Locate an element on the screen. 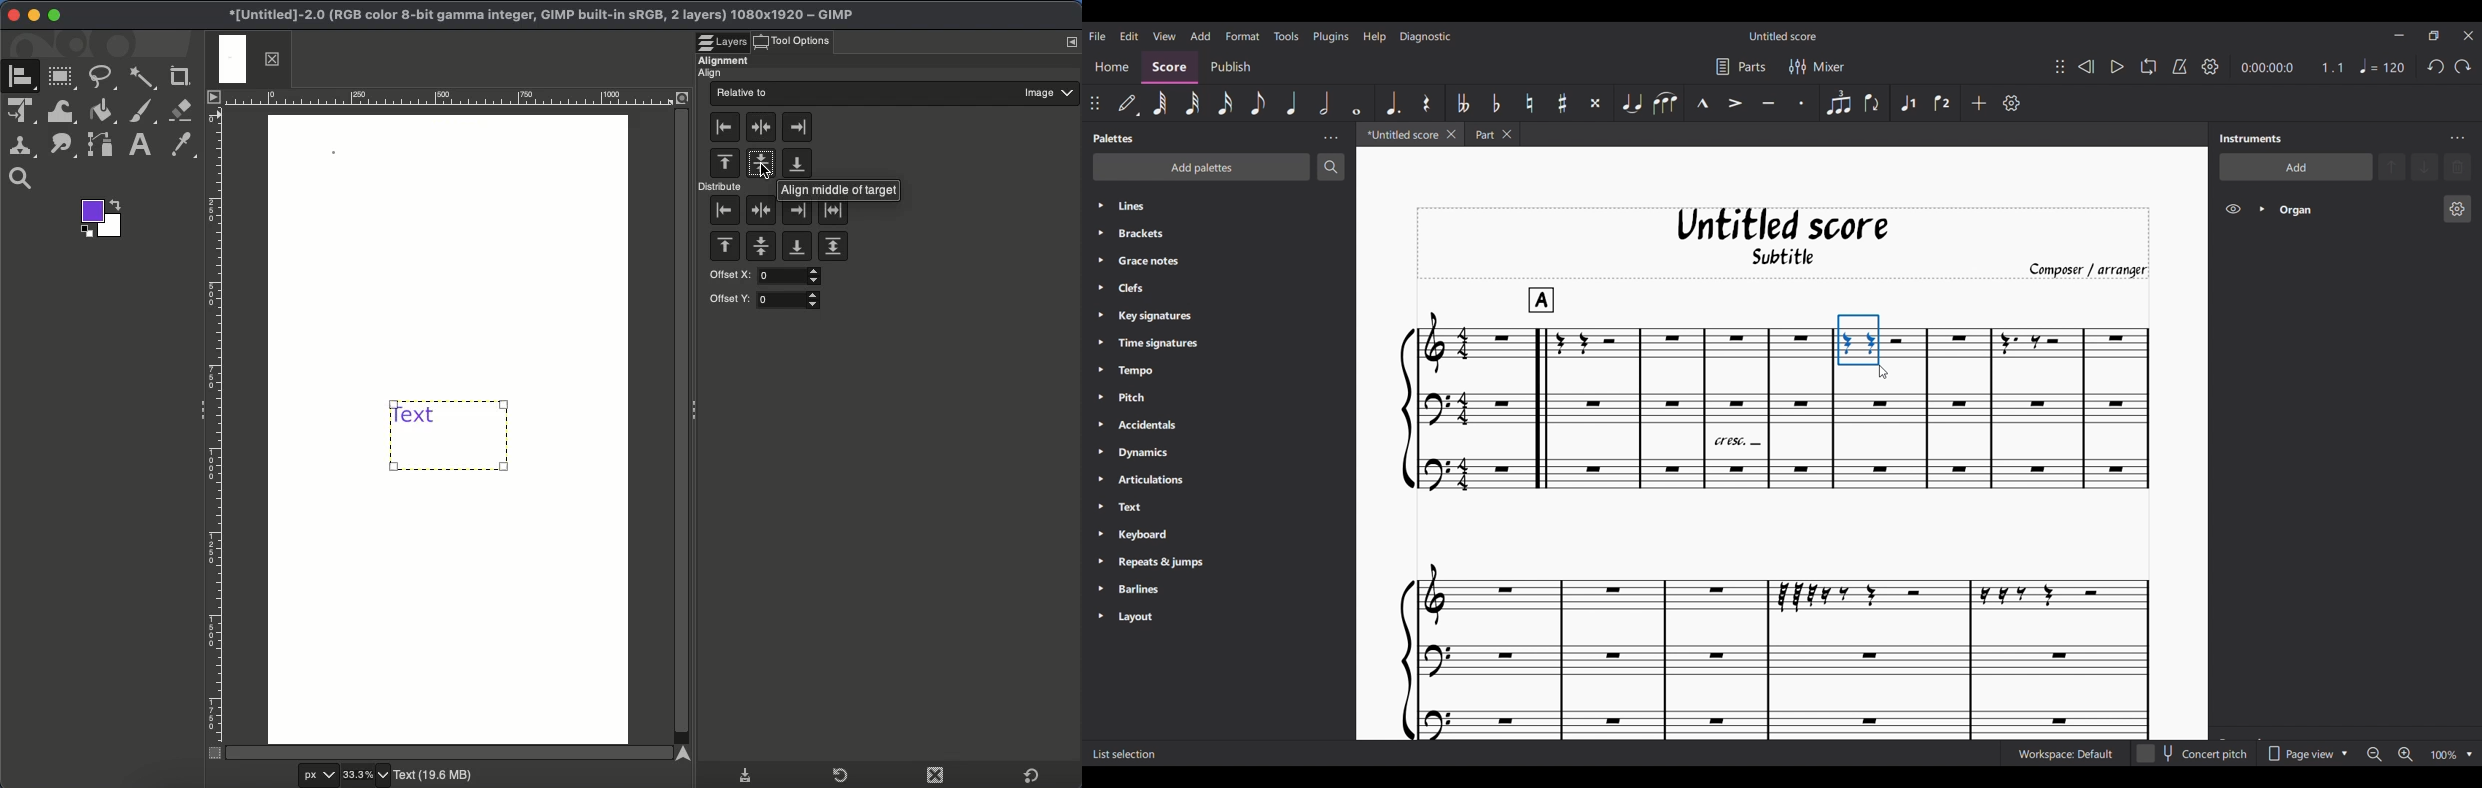  Move selection down is located at coordinates (2425, 167).